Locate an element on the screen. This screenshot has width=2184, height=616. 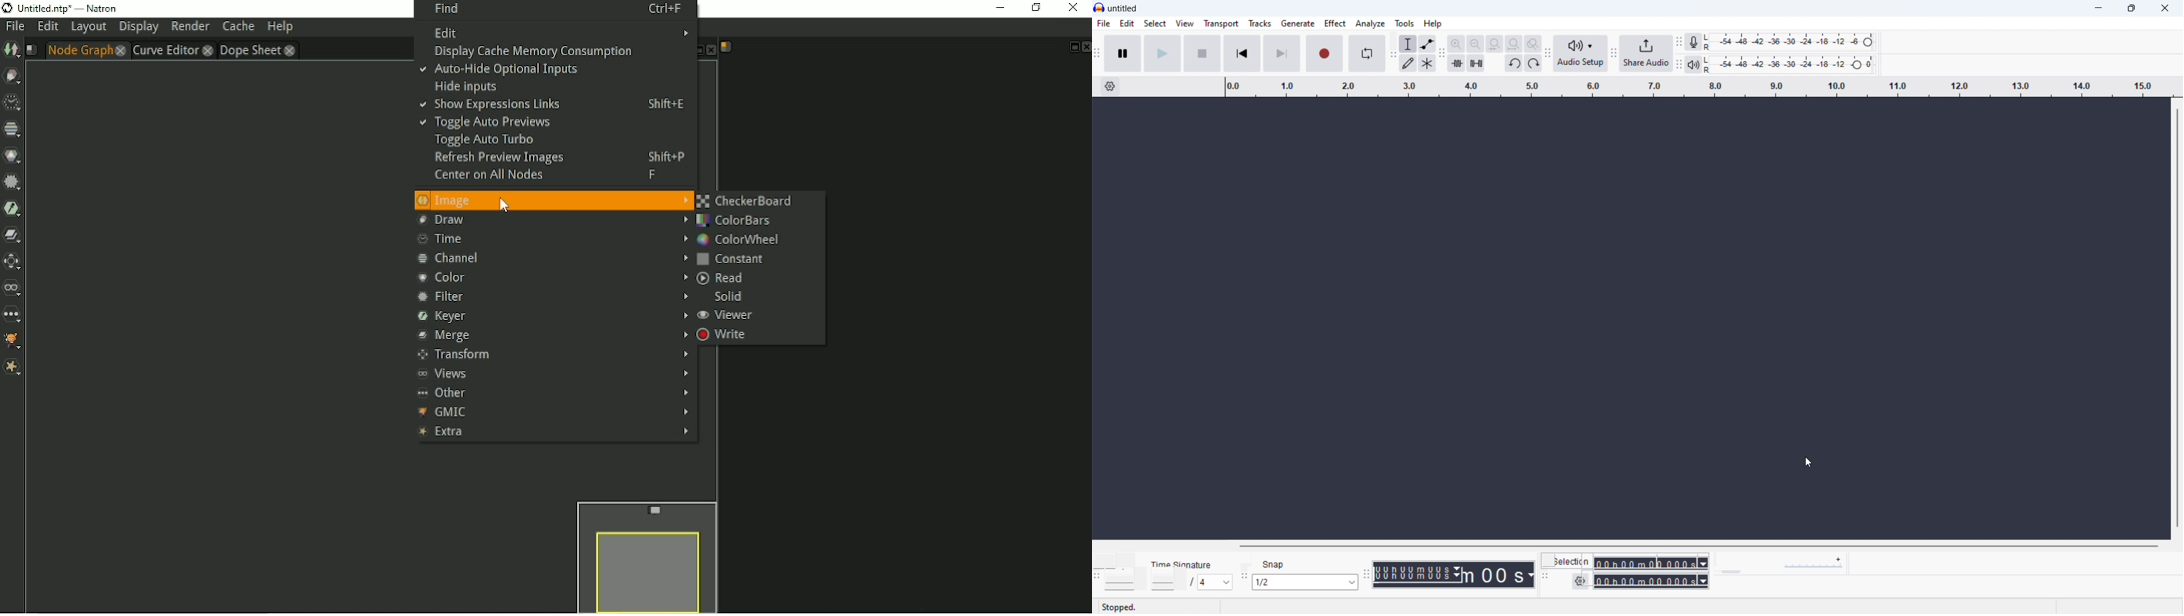
horizontal scrollbar is located at coordinates (1700, 546).